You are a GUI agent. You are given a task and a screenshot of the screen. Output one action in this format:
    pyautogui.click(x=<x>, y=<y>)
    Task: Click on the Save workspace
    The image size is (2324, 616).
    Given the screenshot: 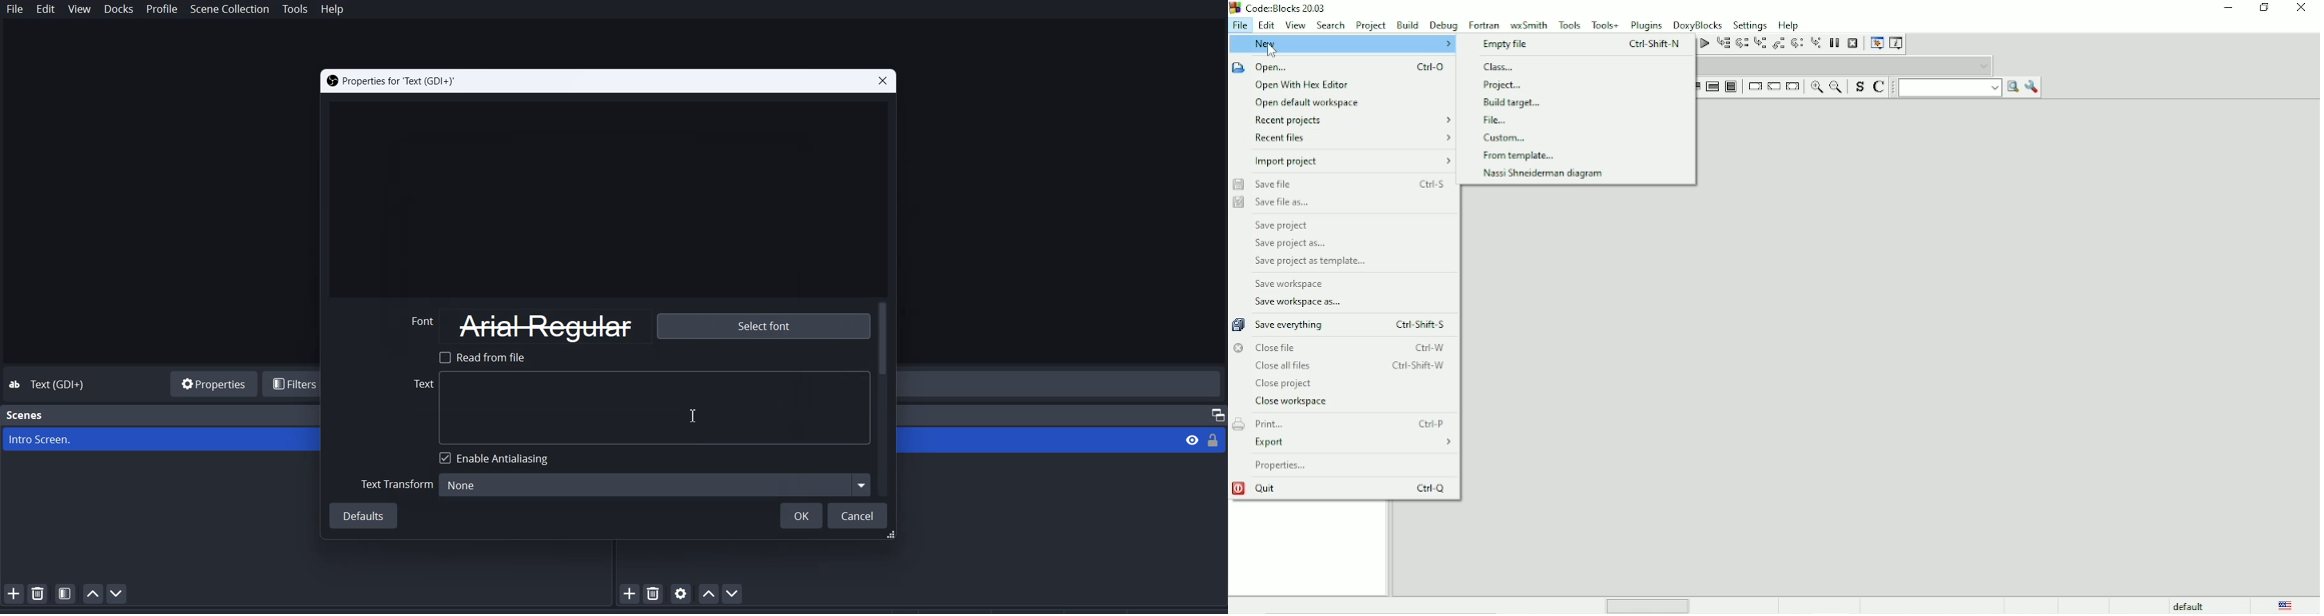 What is the action you would take?
    pyautogui.click(x=1291, y=284)
    